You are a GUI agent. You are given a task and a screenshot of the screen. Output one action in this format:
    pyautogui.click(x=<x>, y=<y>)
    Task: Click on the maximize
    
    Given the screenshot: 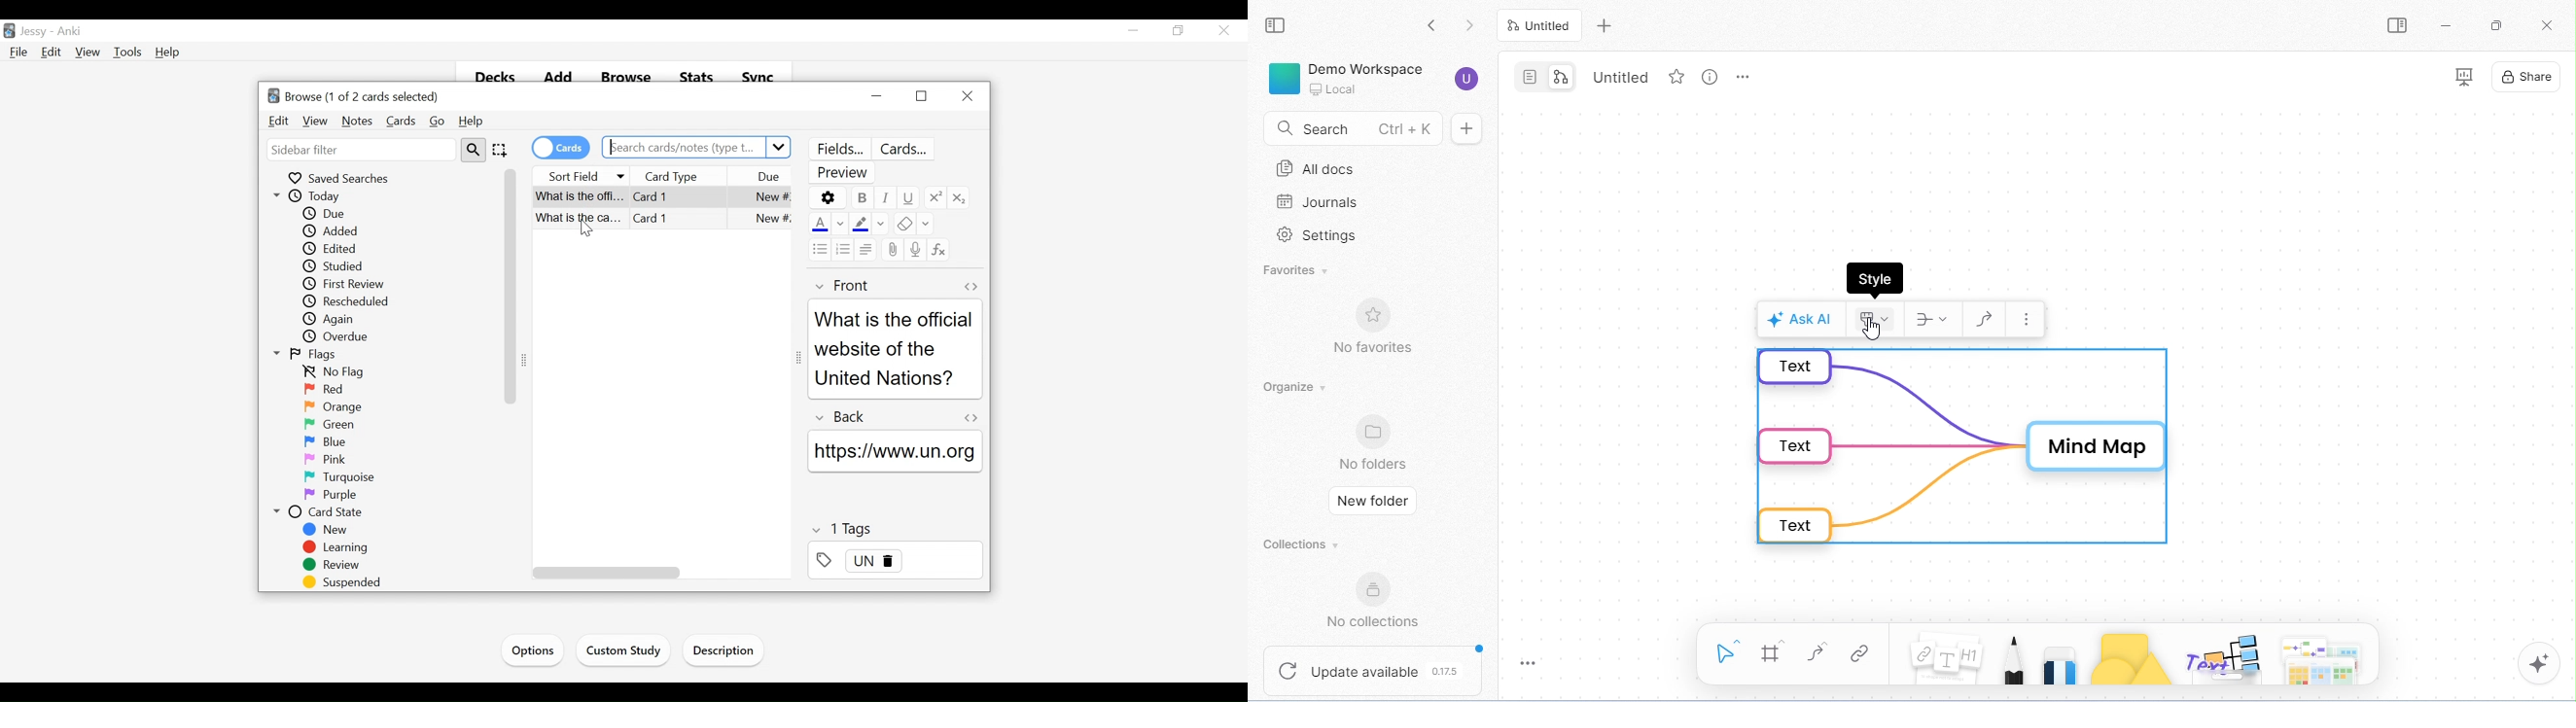 What is the action you would take?
    pyautogui.click(x=2498, y=25)
    